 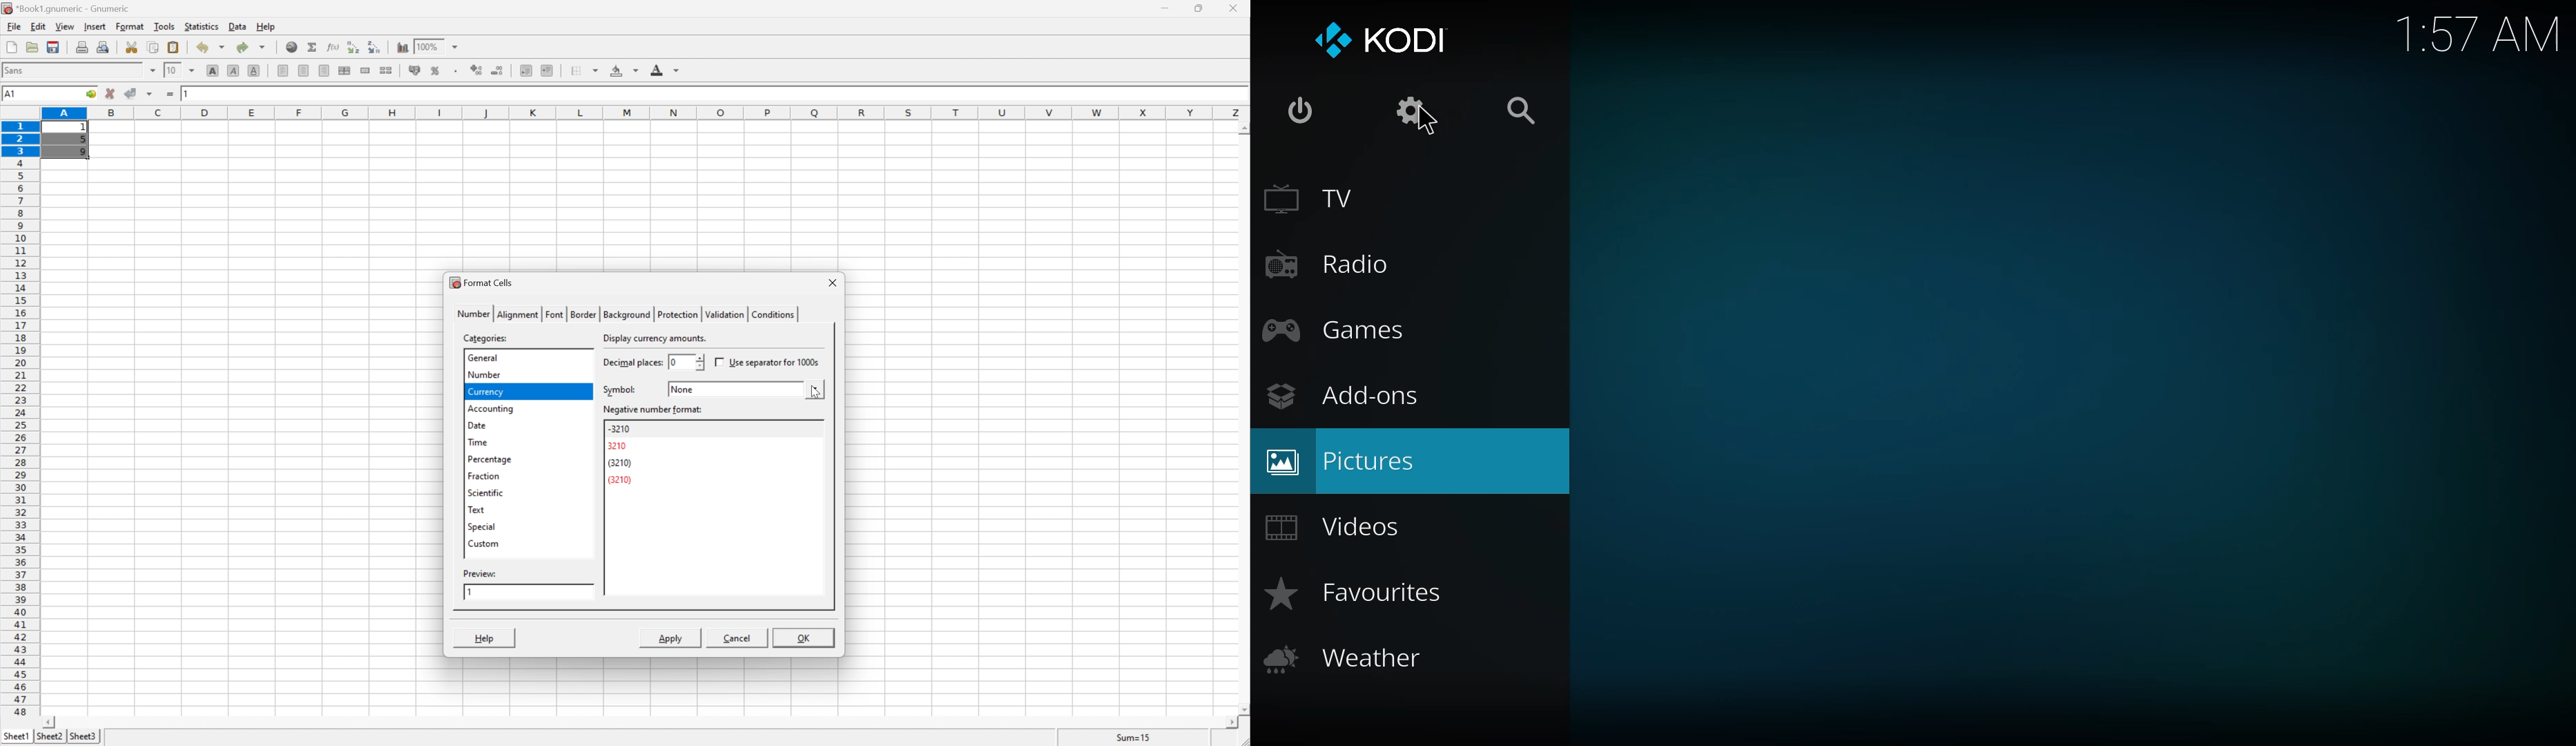 What do you see at coordinates (1348, 393) in the screenshot?
I see `add-ons` at bounding box center [1348, 393].